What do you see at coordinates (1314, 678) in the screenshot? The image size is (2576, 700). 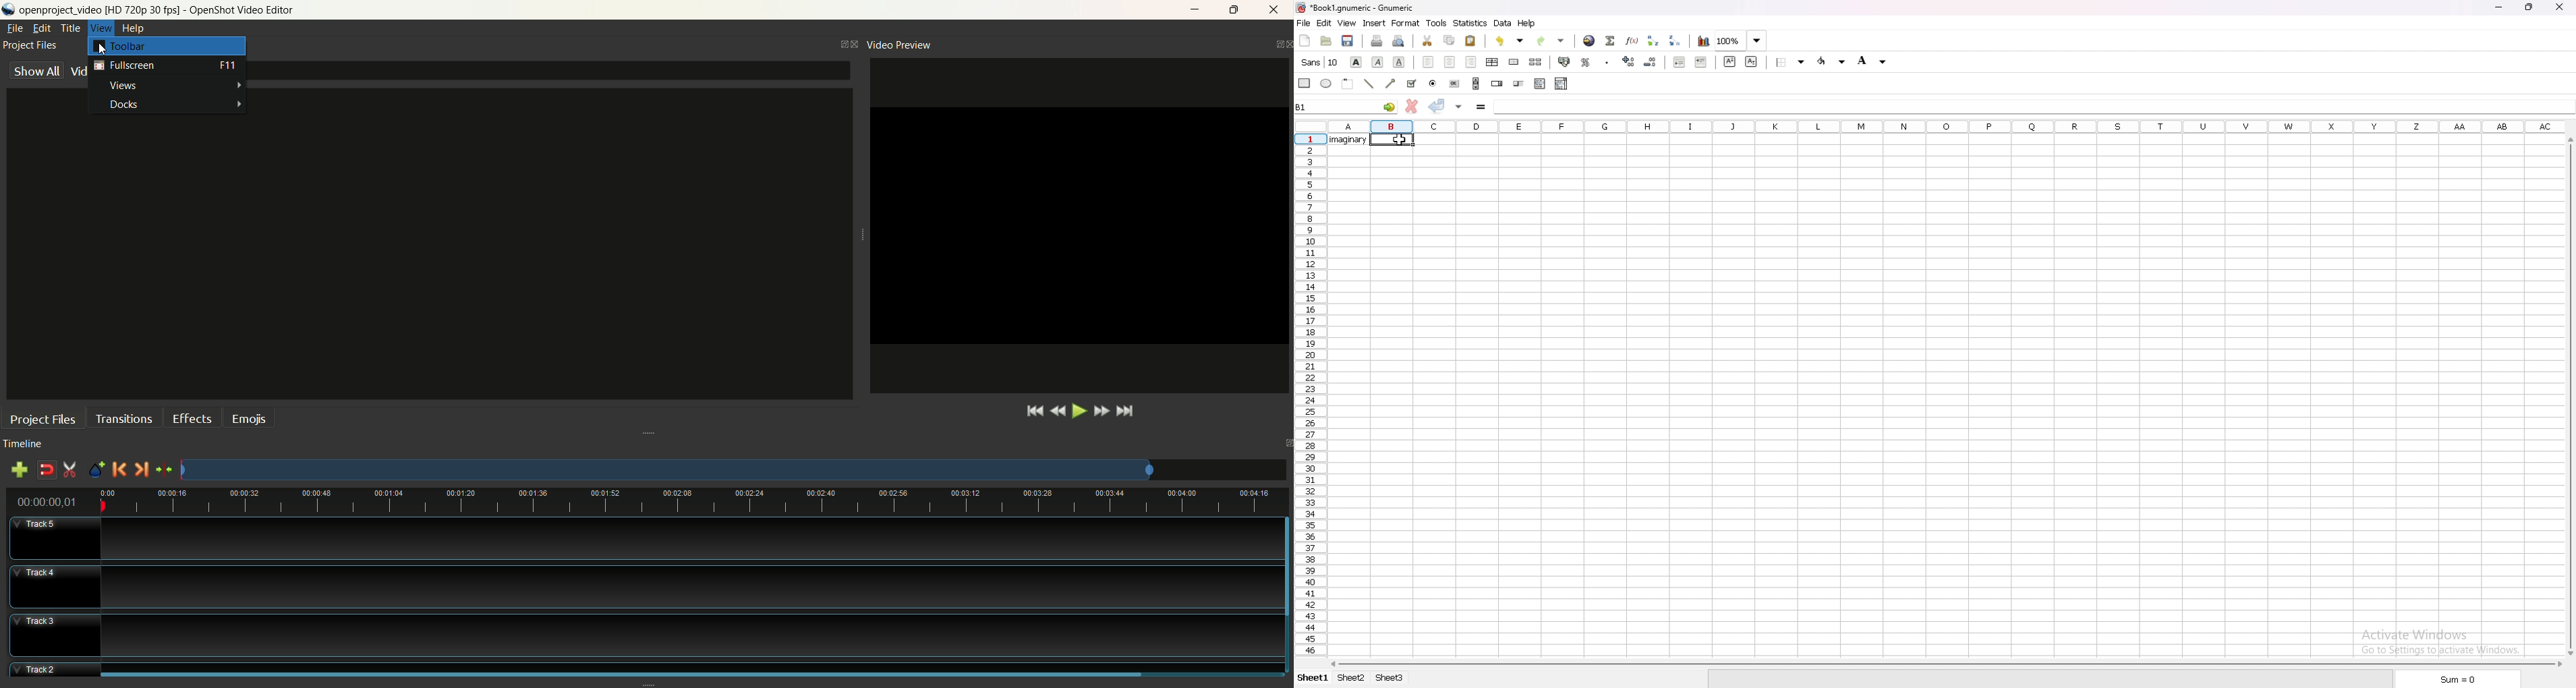 I see `sheet 1` at bounding box center [1314, 678].